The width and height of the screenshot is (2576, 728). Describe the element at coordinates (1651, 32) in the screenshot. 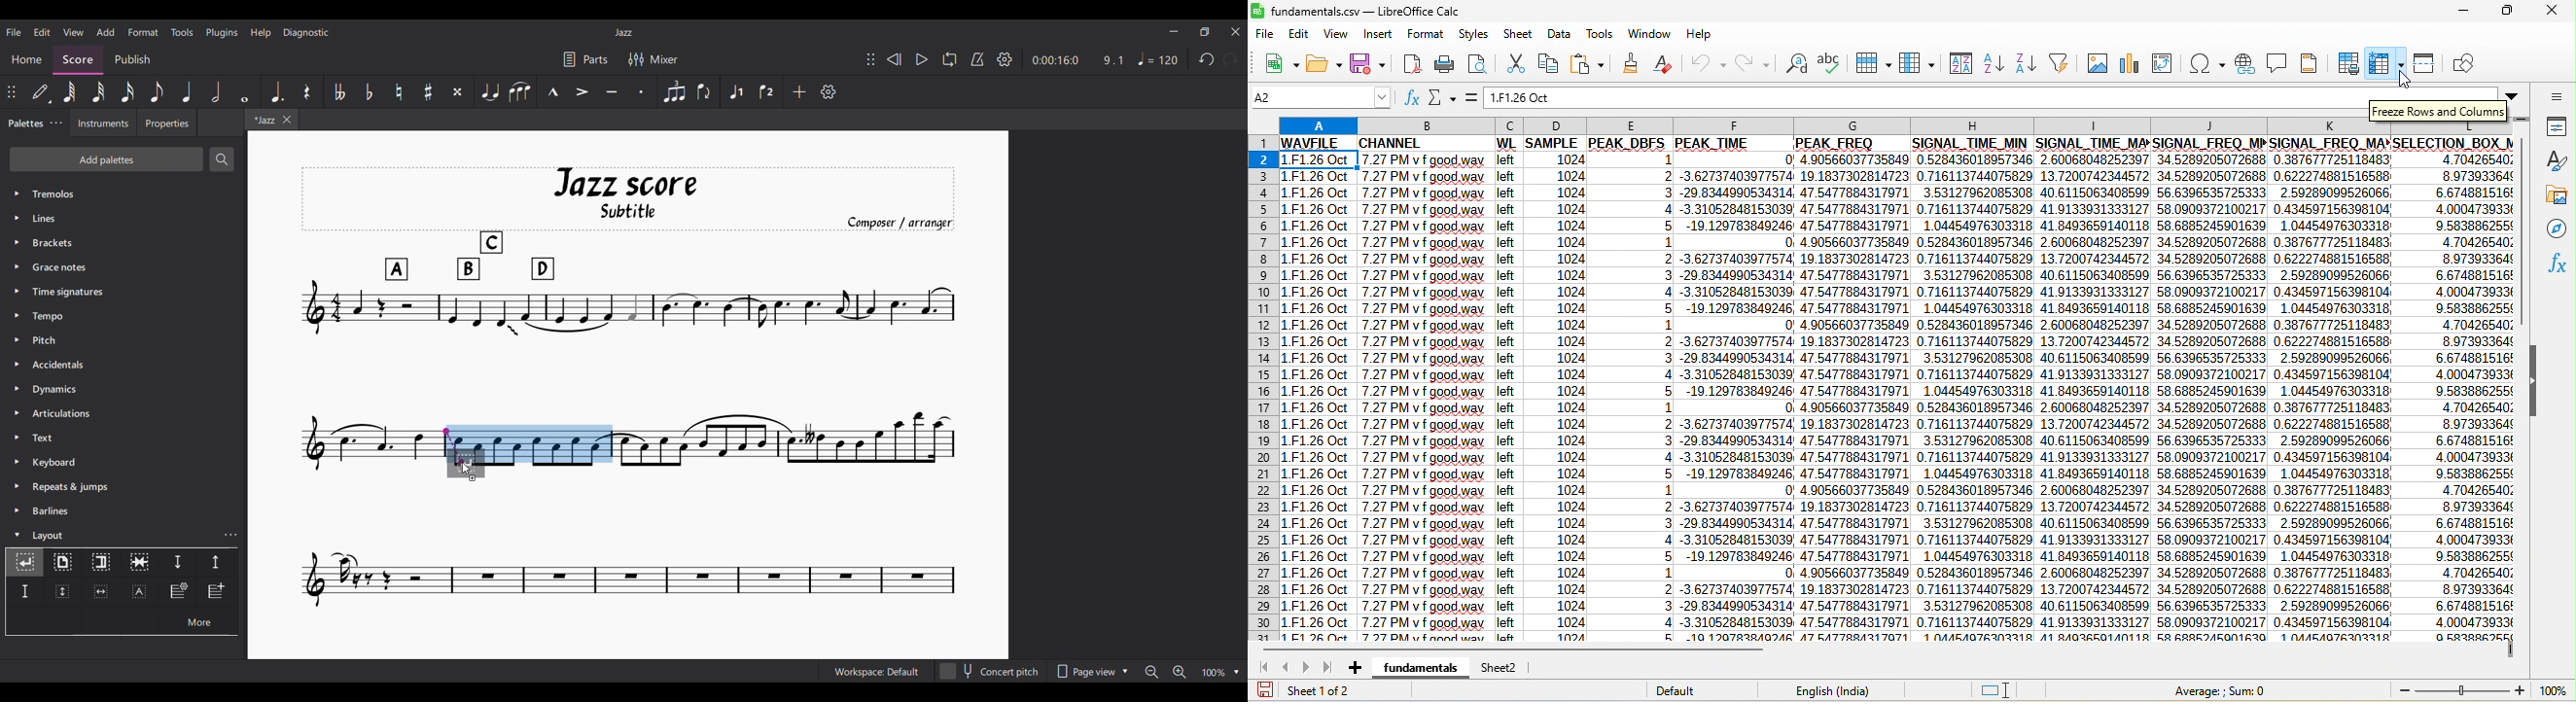

I see `window` at that location.